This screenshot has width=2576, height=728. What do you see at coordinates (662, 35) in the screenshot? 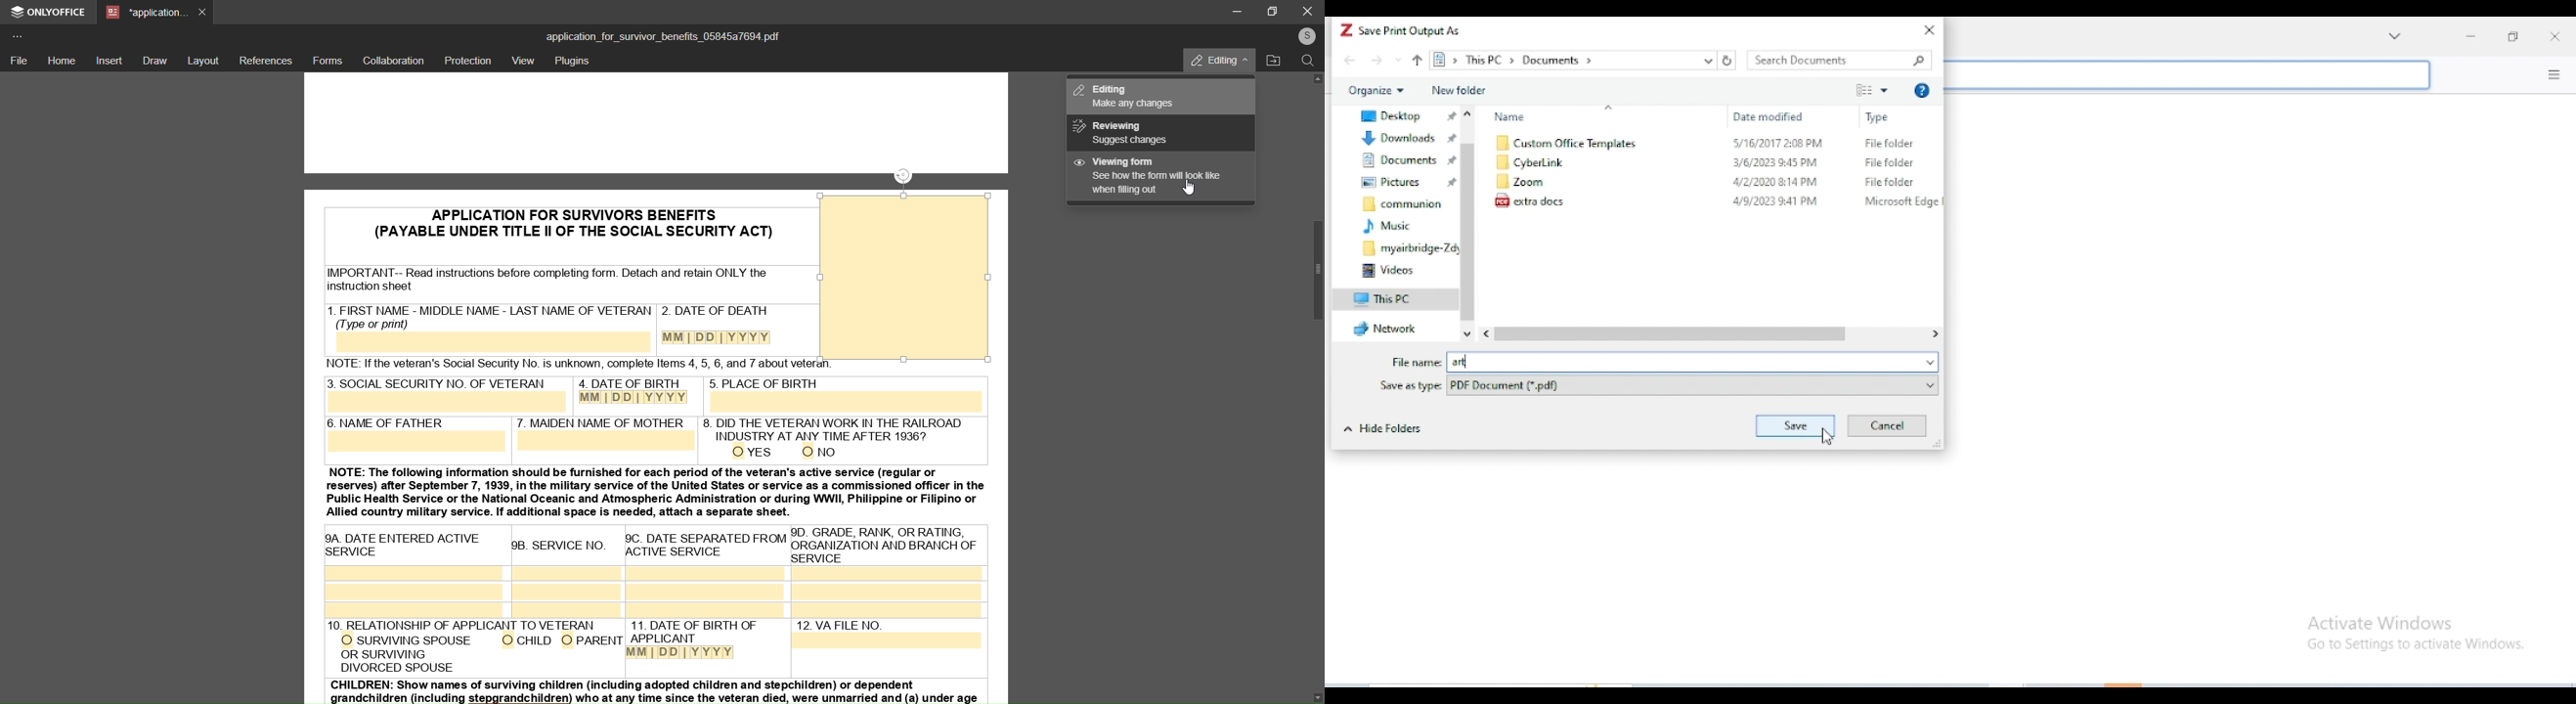
I see `title` at bounding box center [662, 35].